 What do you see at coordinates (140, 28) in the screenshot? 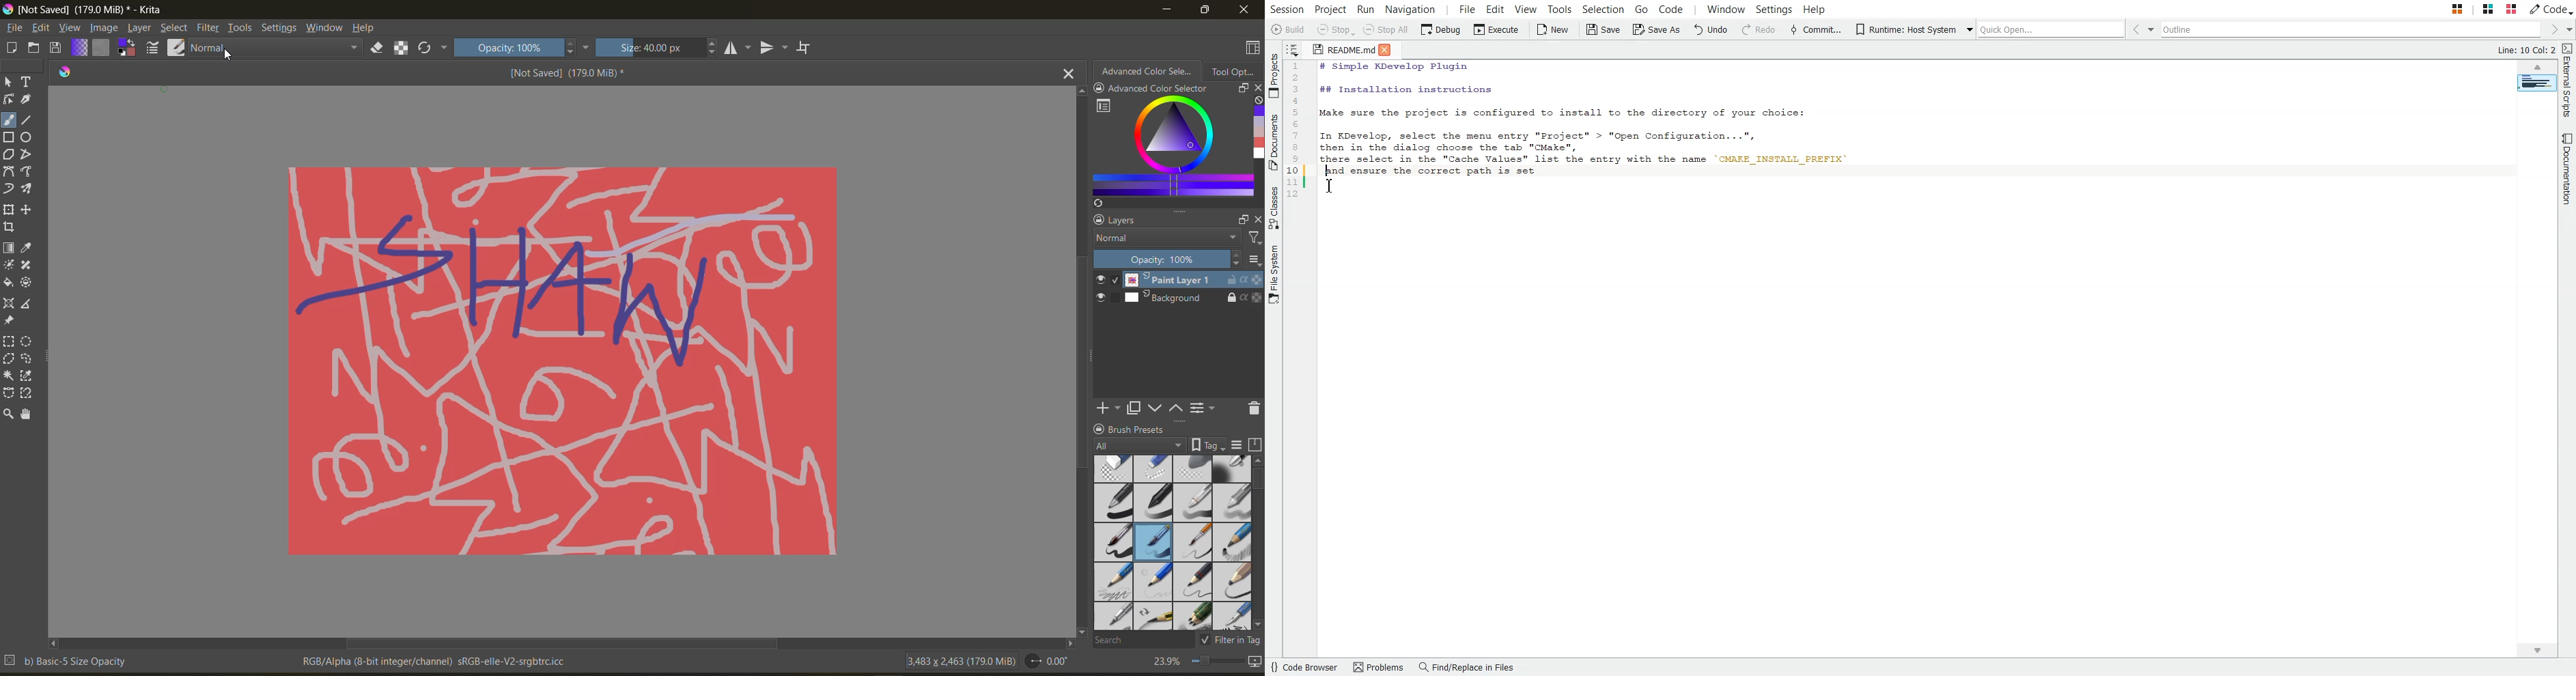
I see `layer` at bounding box center [140, 28].